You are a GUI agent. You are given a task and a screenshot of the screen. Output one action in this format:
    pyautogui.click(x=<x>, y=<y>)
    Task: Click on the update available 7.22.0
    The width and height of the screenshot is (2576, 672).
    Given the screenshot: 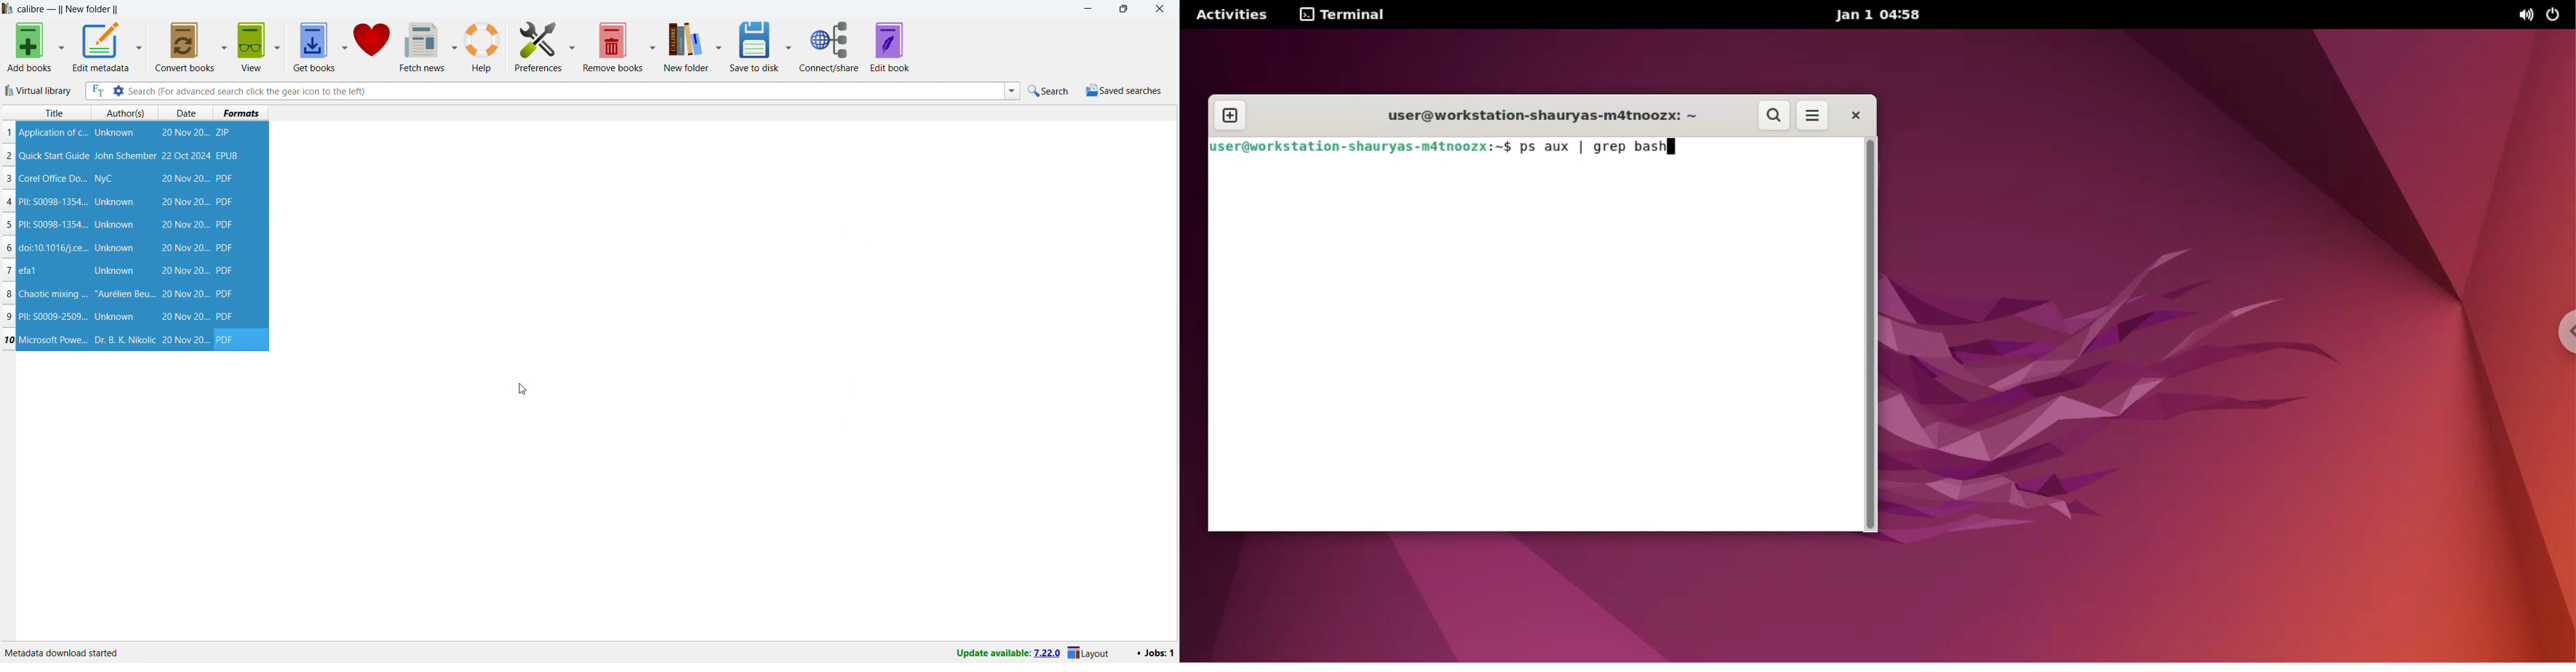 What is the action you would take?
    pyautogui.click(x=1001, y=653)
    